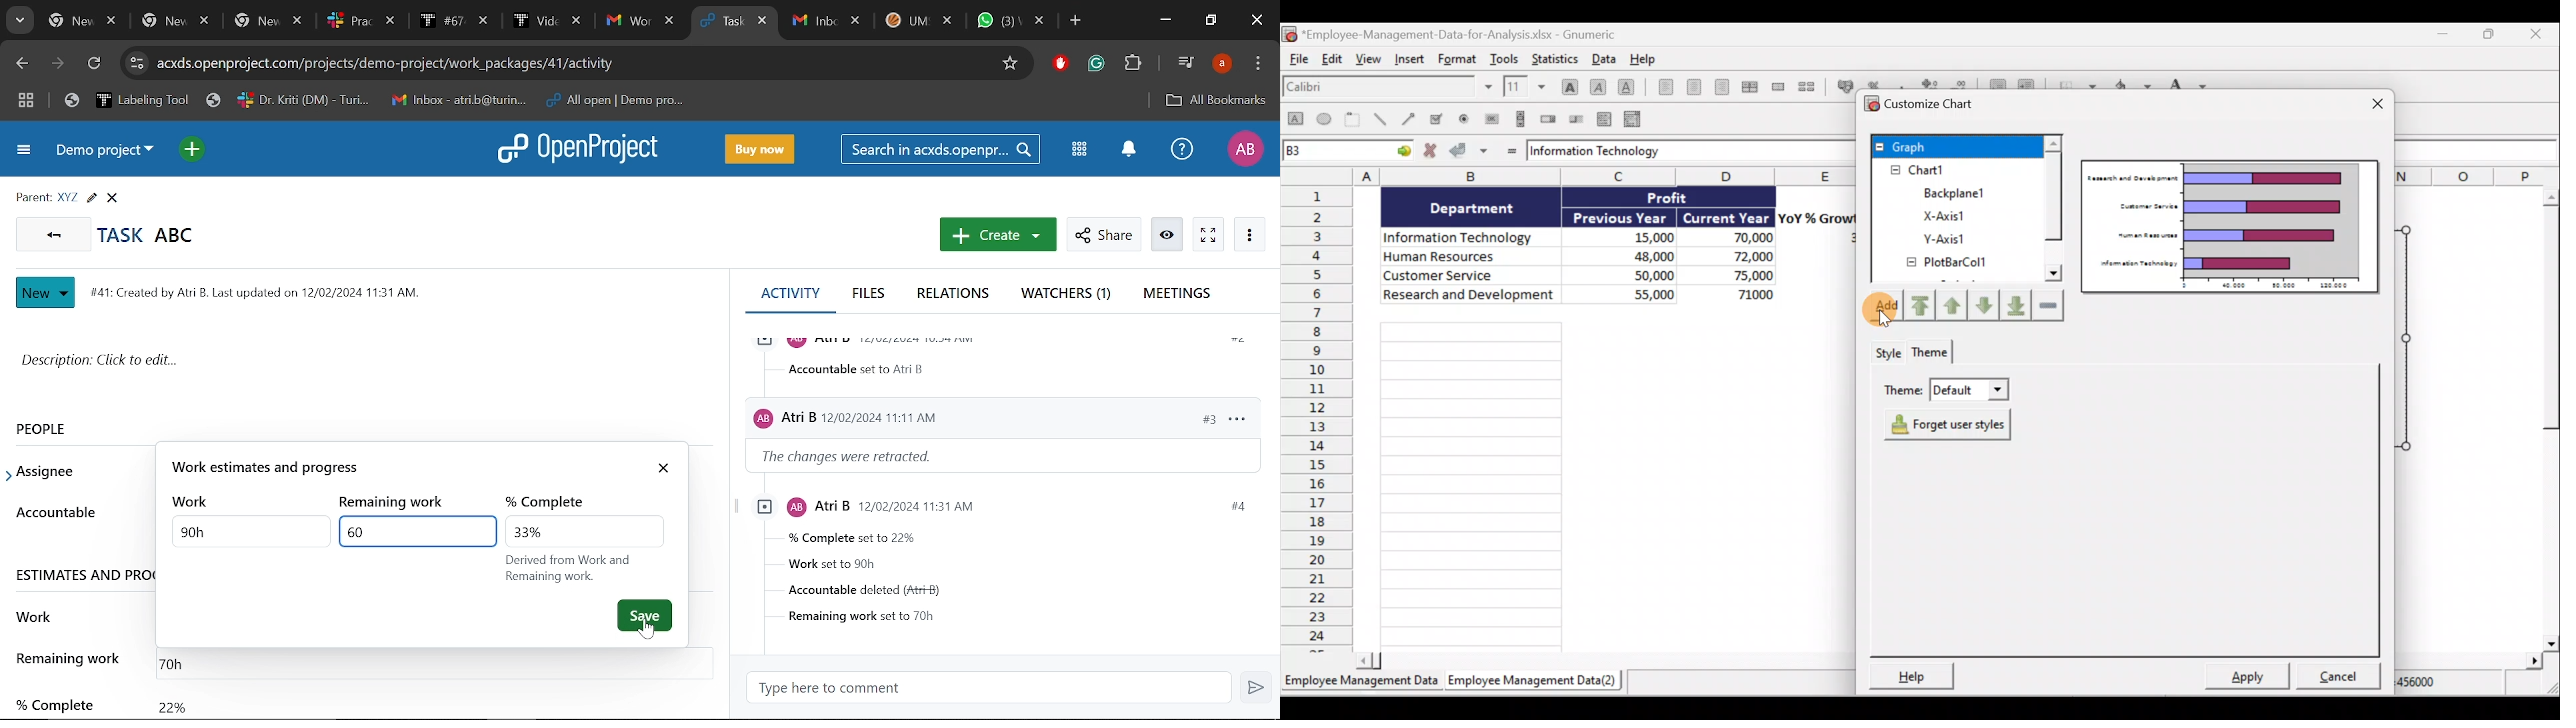  I want to click on Users, so click(942, 414).